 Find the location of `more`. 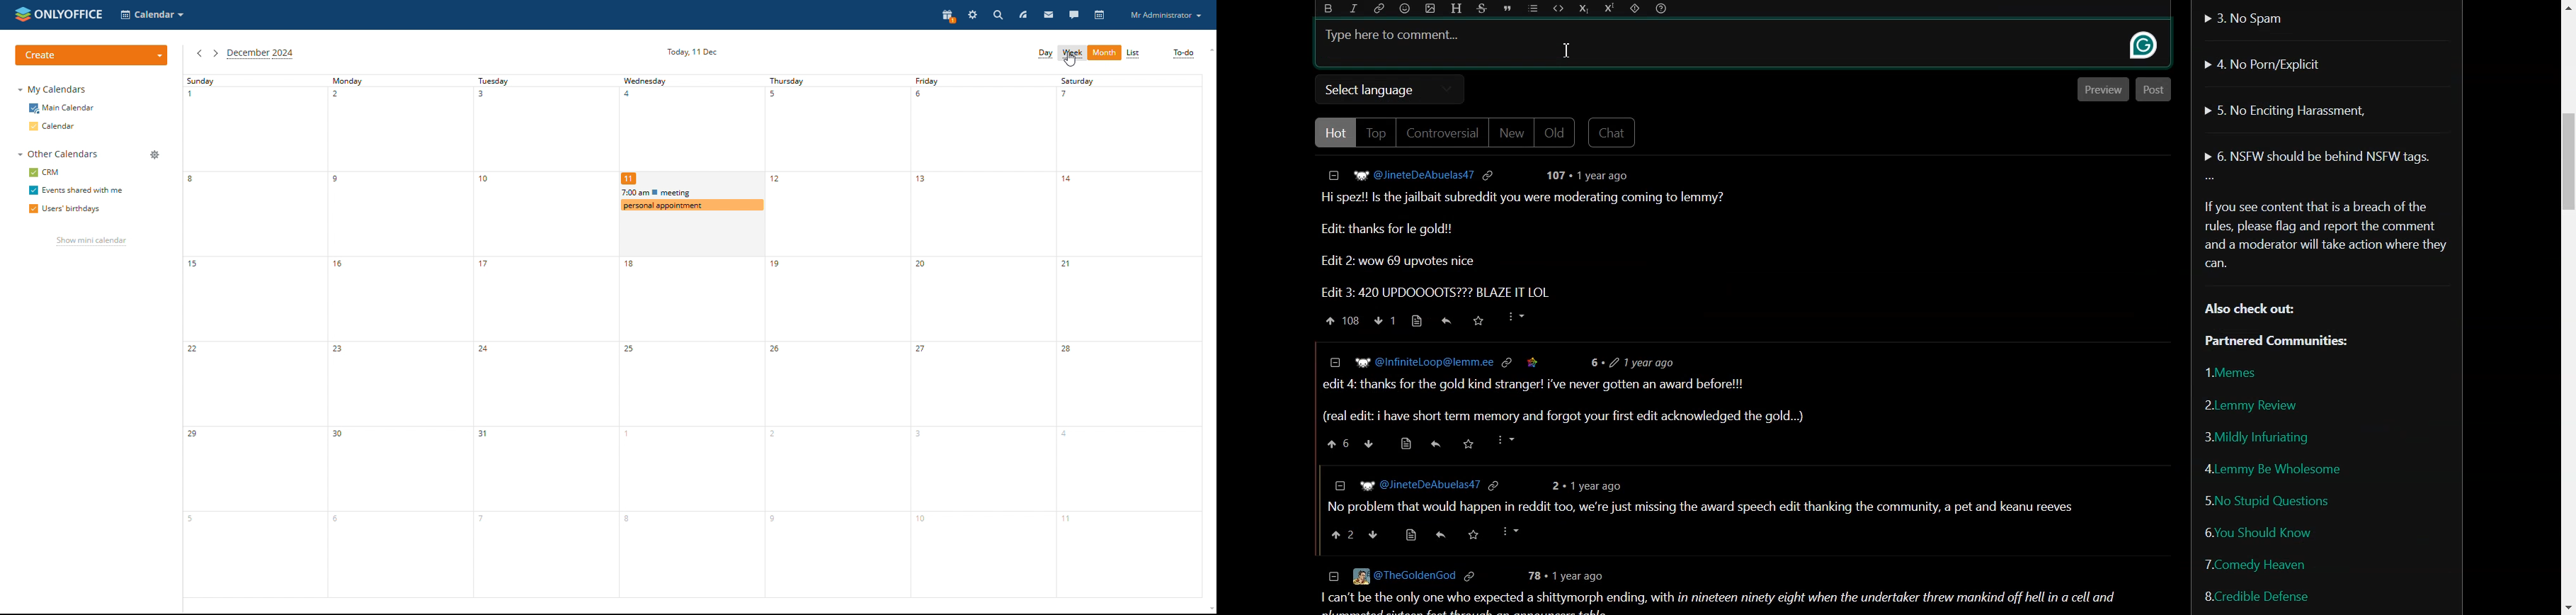

more is located at coordinates (1507, 440).